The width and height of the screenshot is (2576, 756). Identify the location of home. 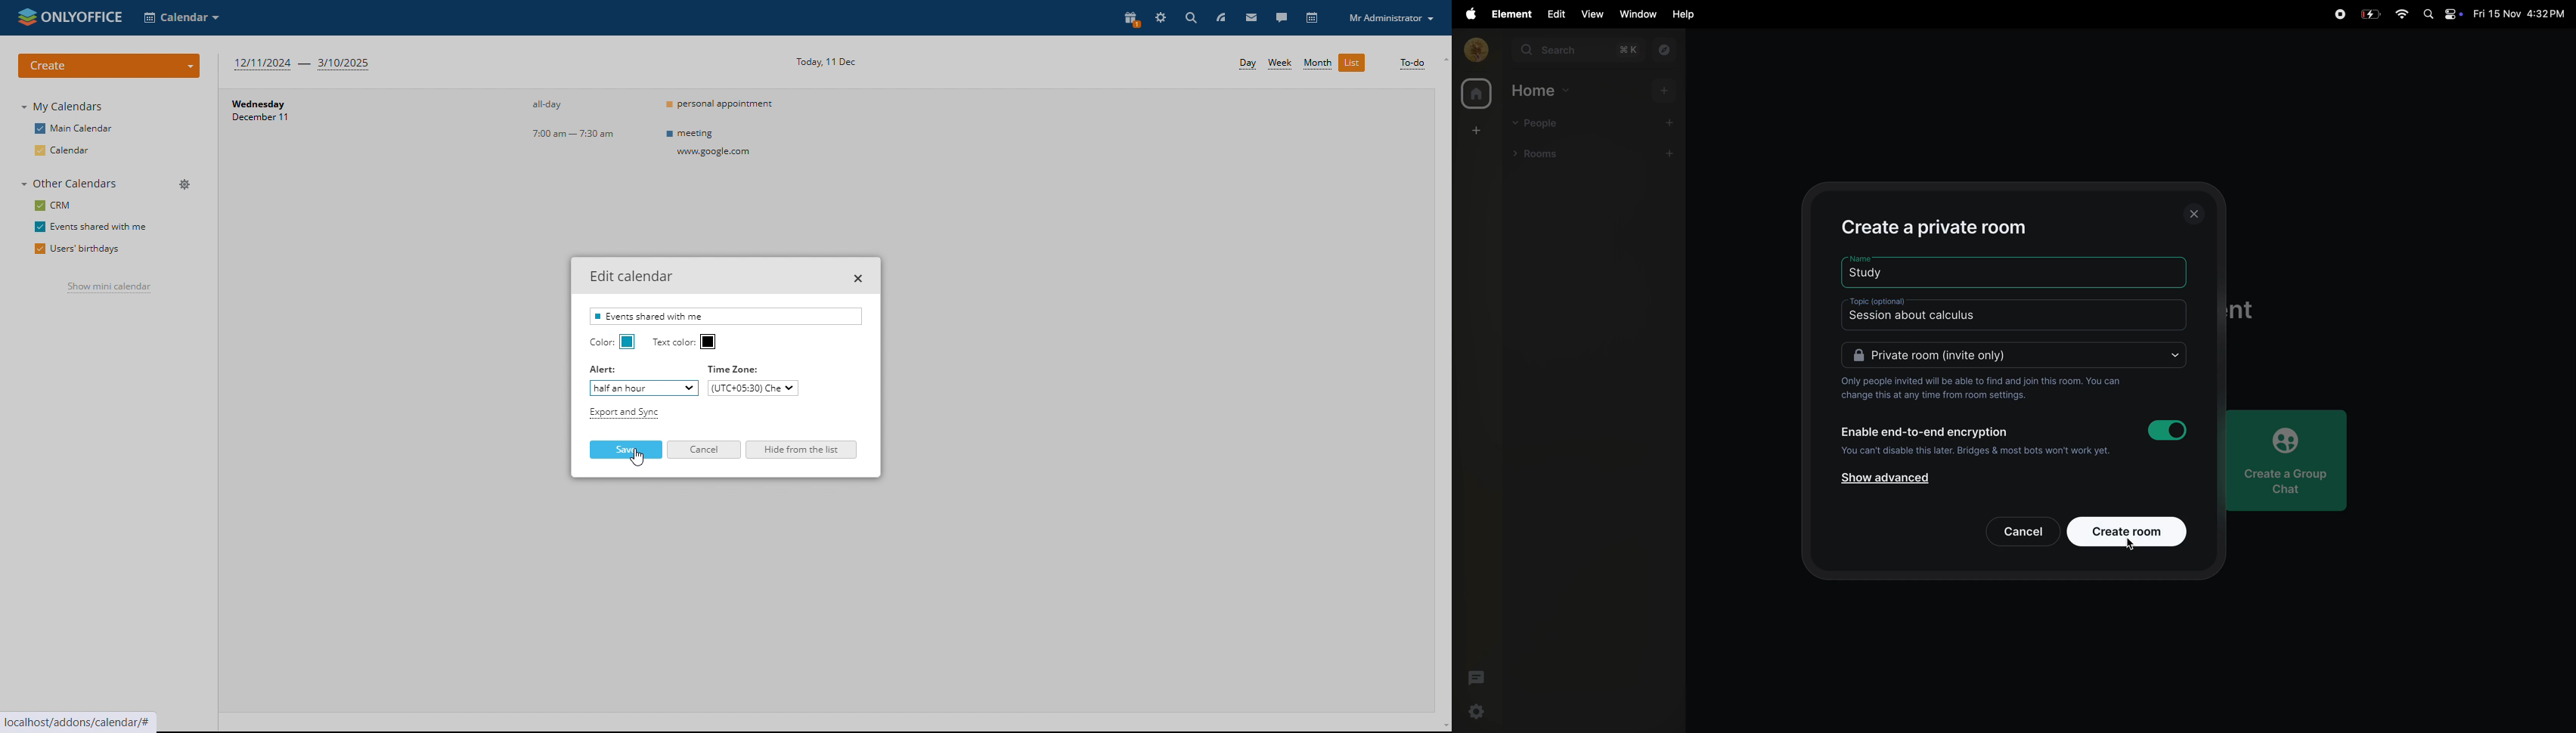
(1474, 93).